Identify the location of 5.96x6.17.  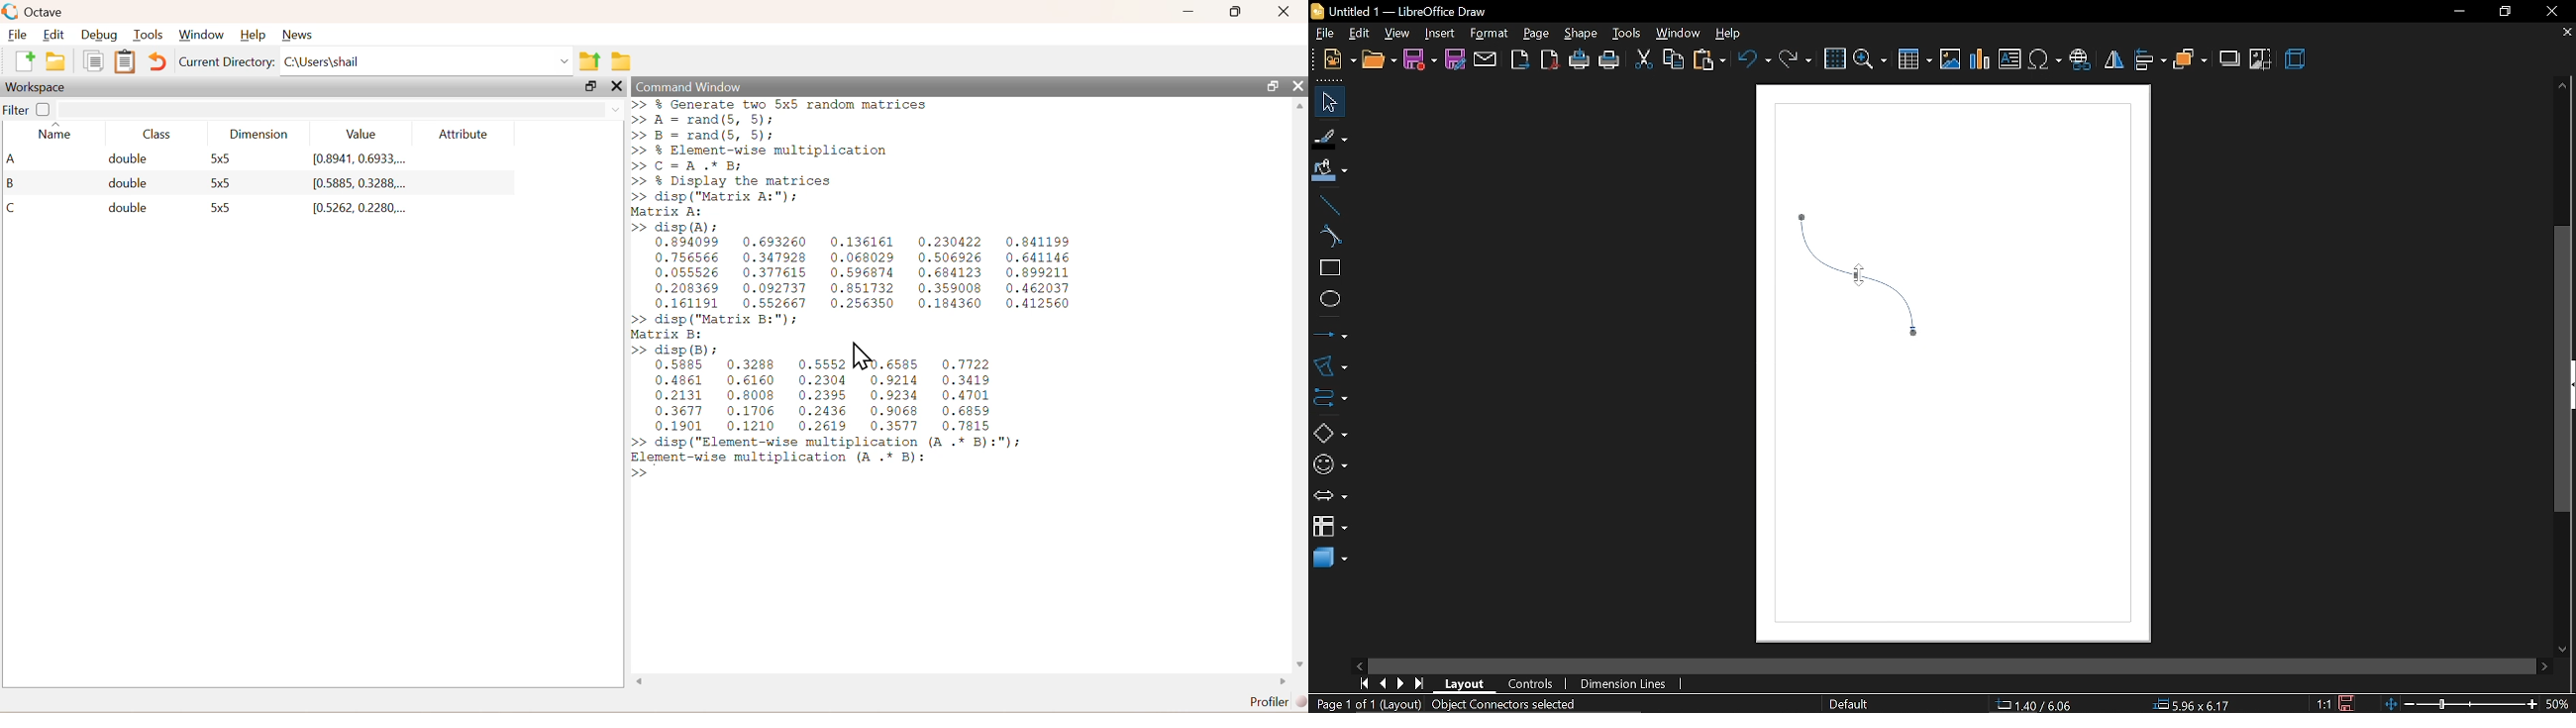
(2191, 703).